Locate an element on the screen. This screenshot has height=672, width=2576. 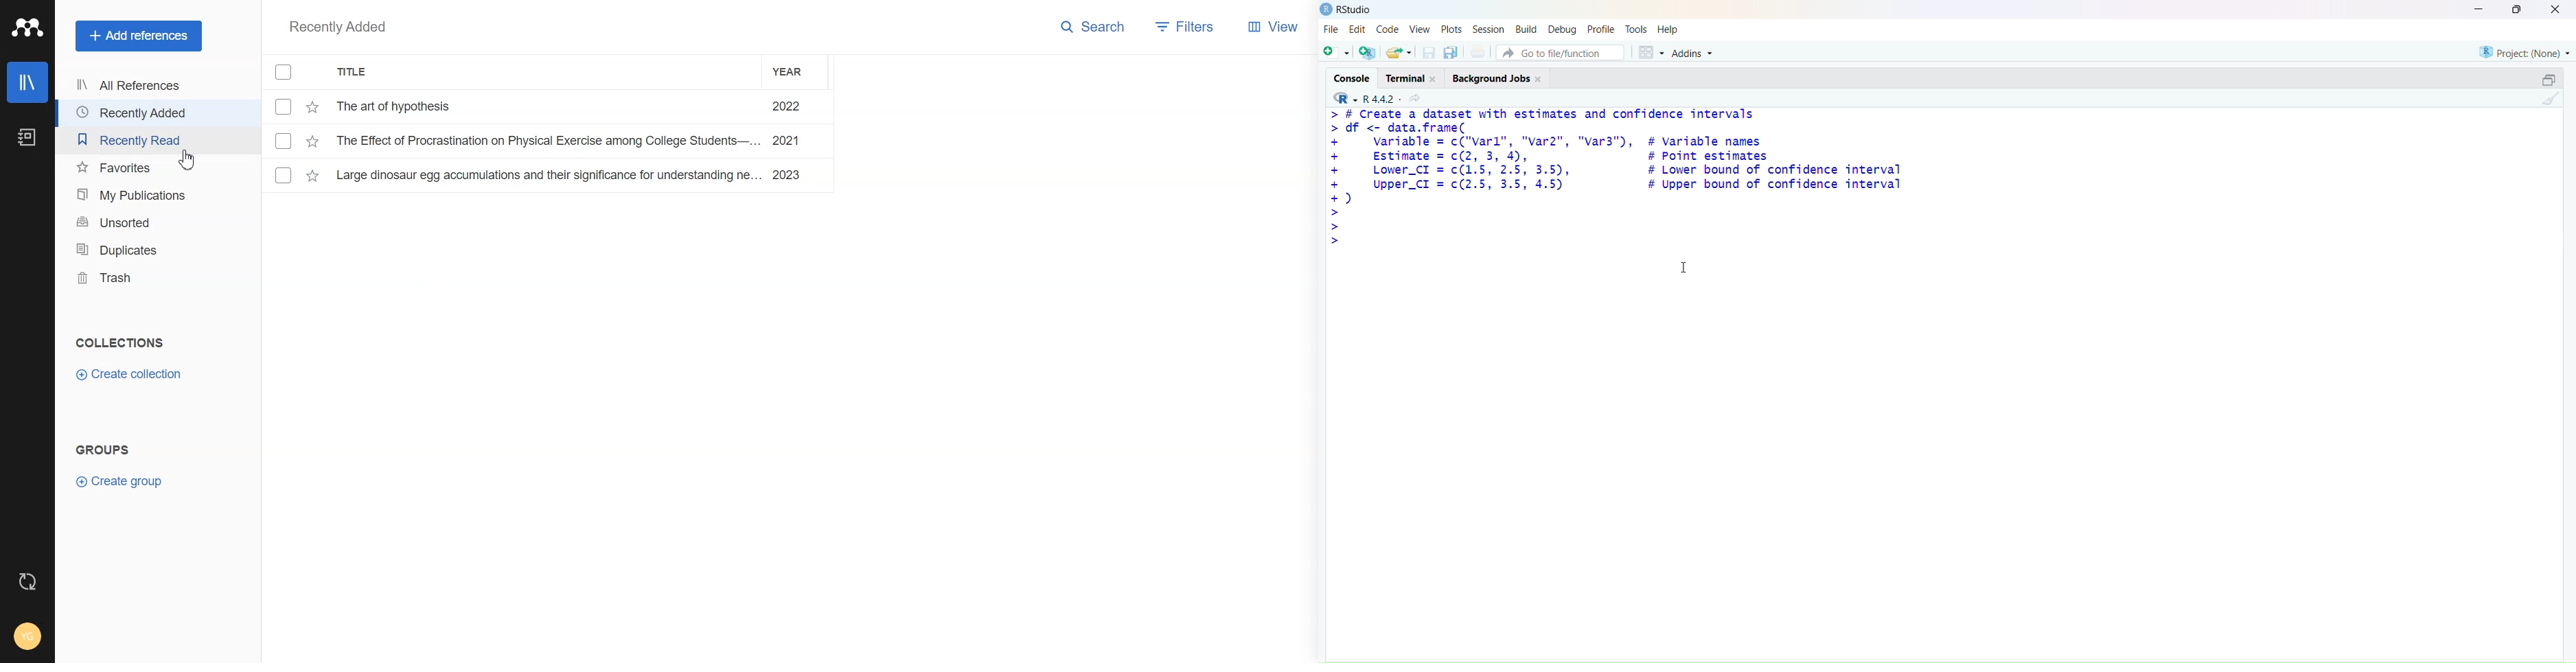
save all open document is located at coordinates (1450, 52).